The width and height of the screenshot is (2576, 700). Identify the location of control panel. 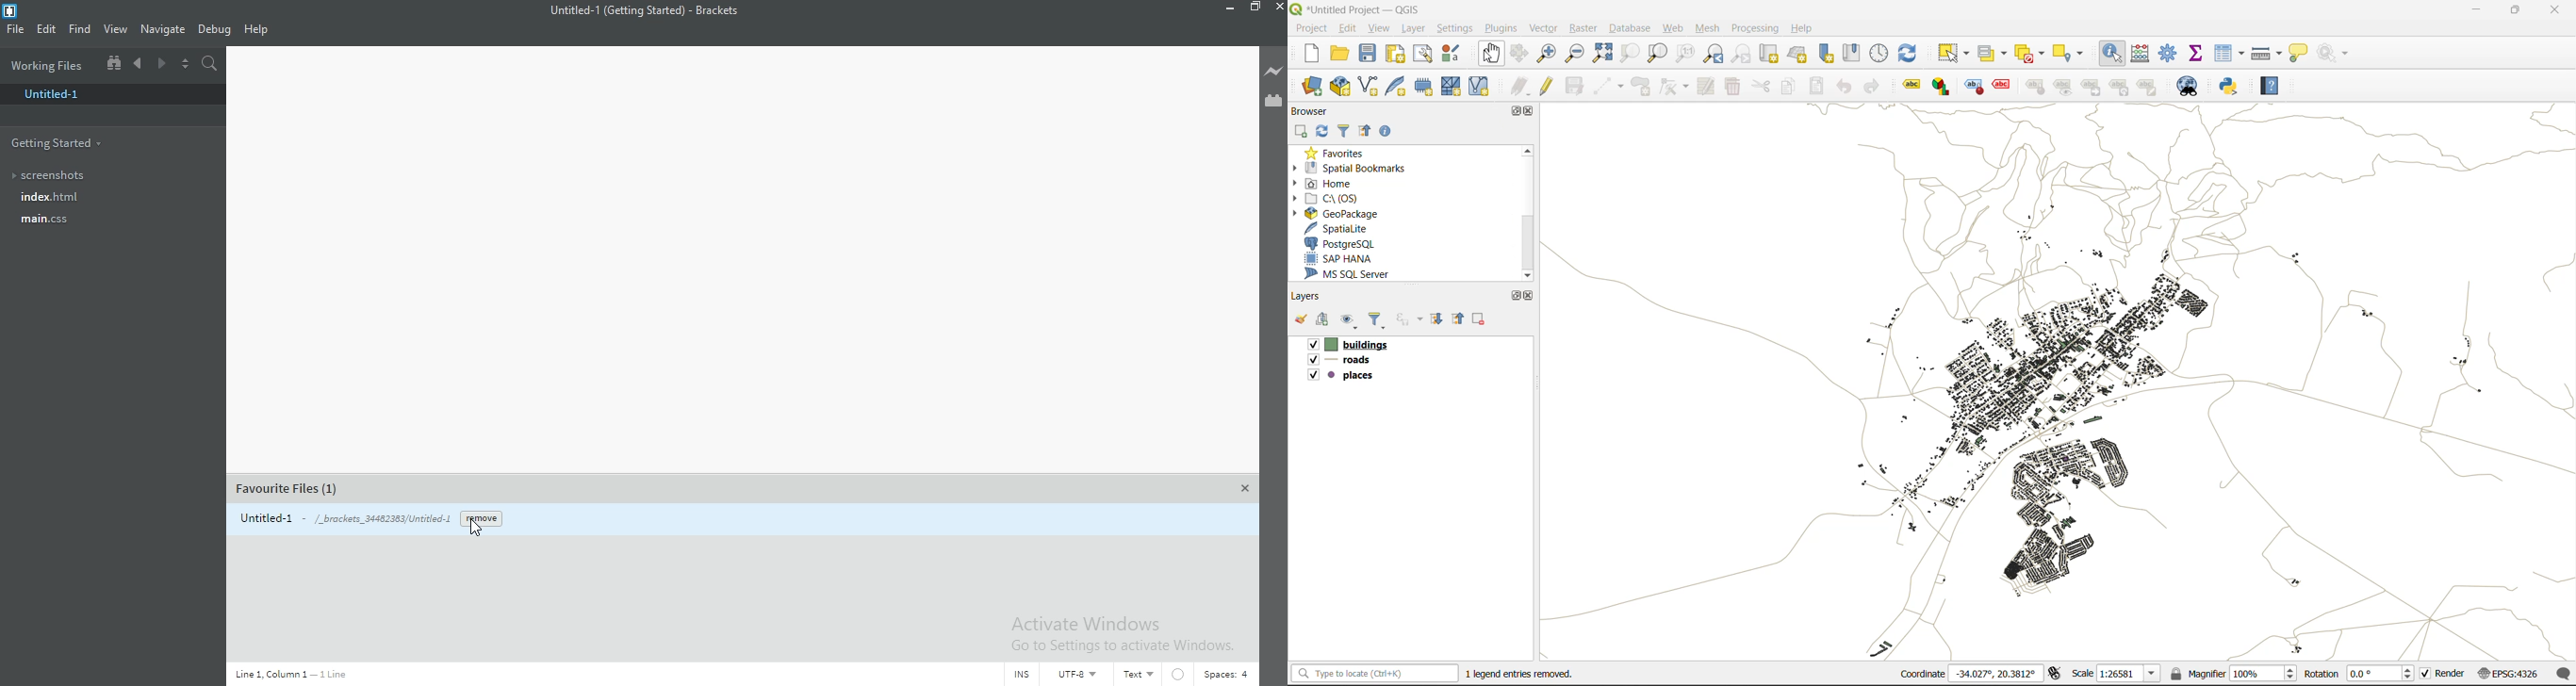
(1878, 56).